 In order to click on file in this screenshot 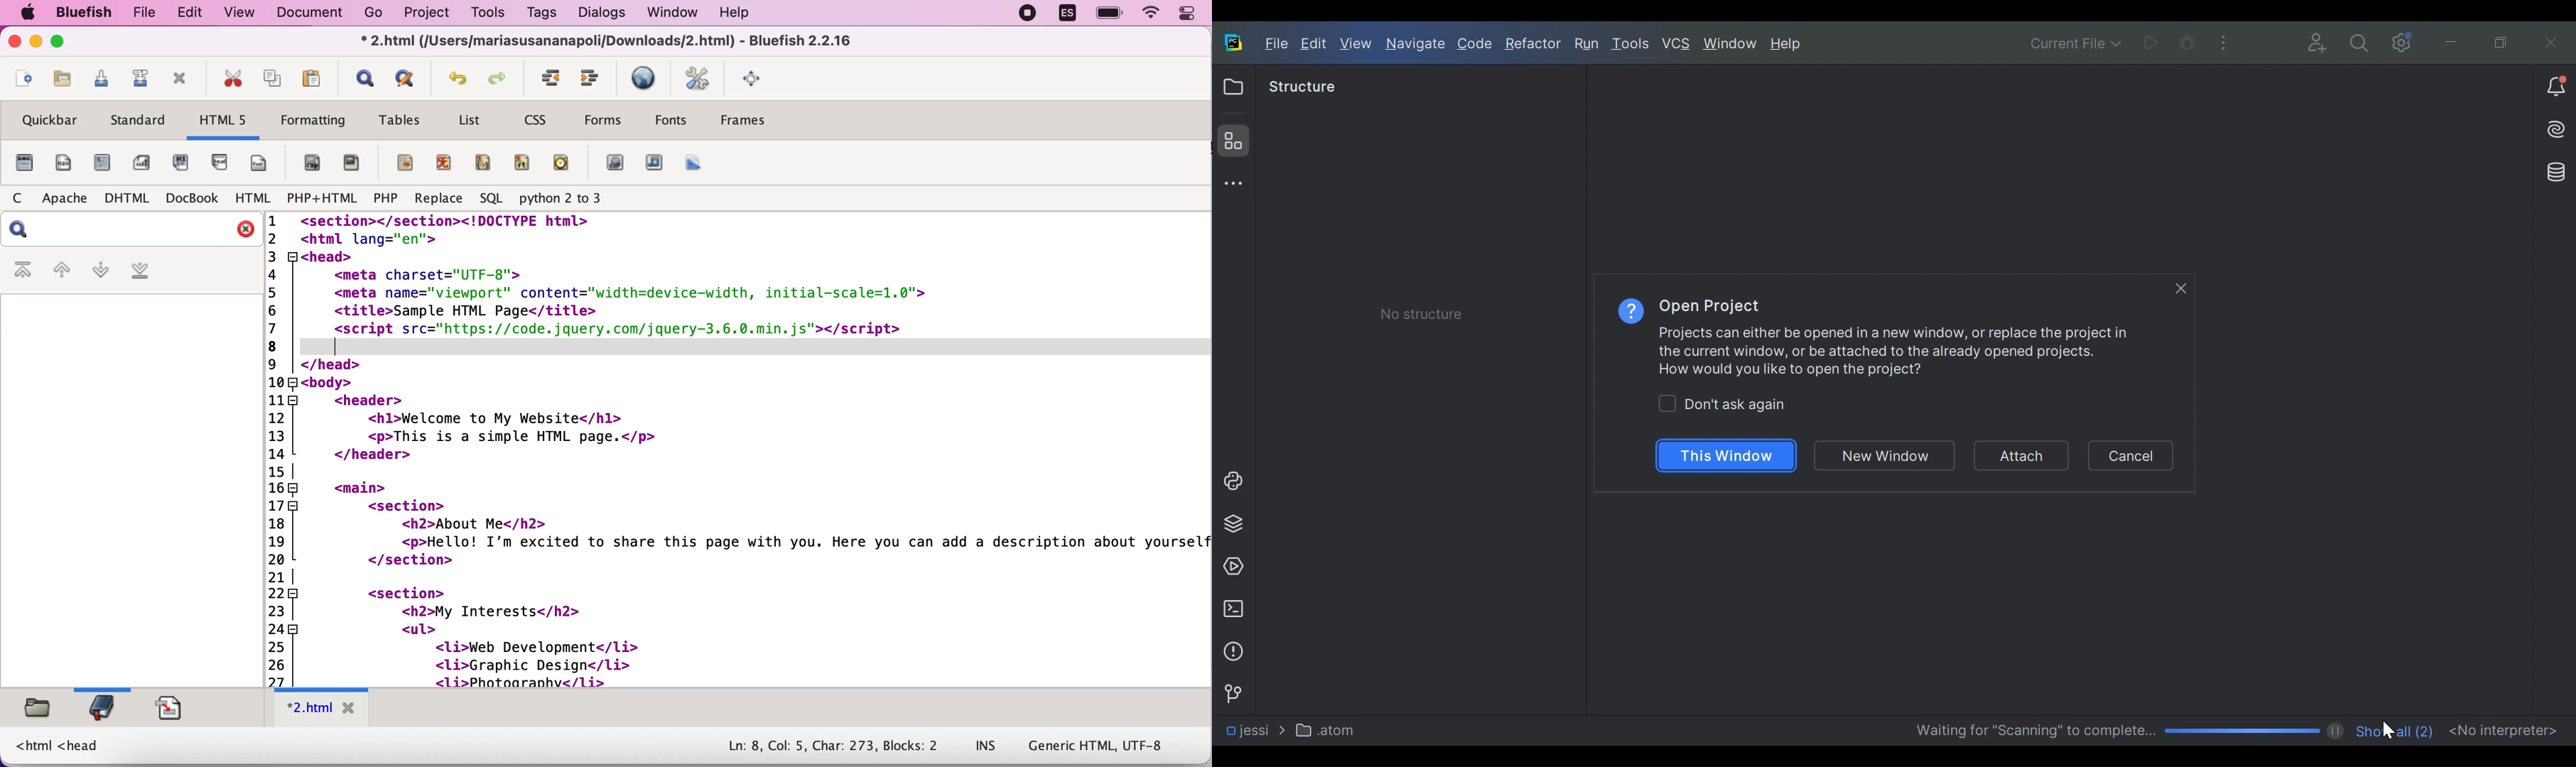, I will do `click(148, 13)`.